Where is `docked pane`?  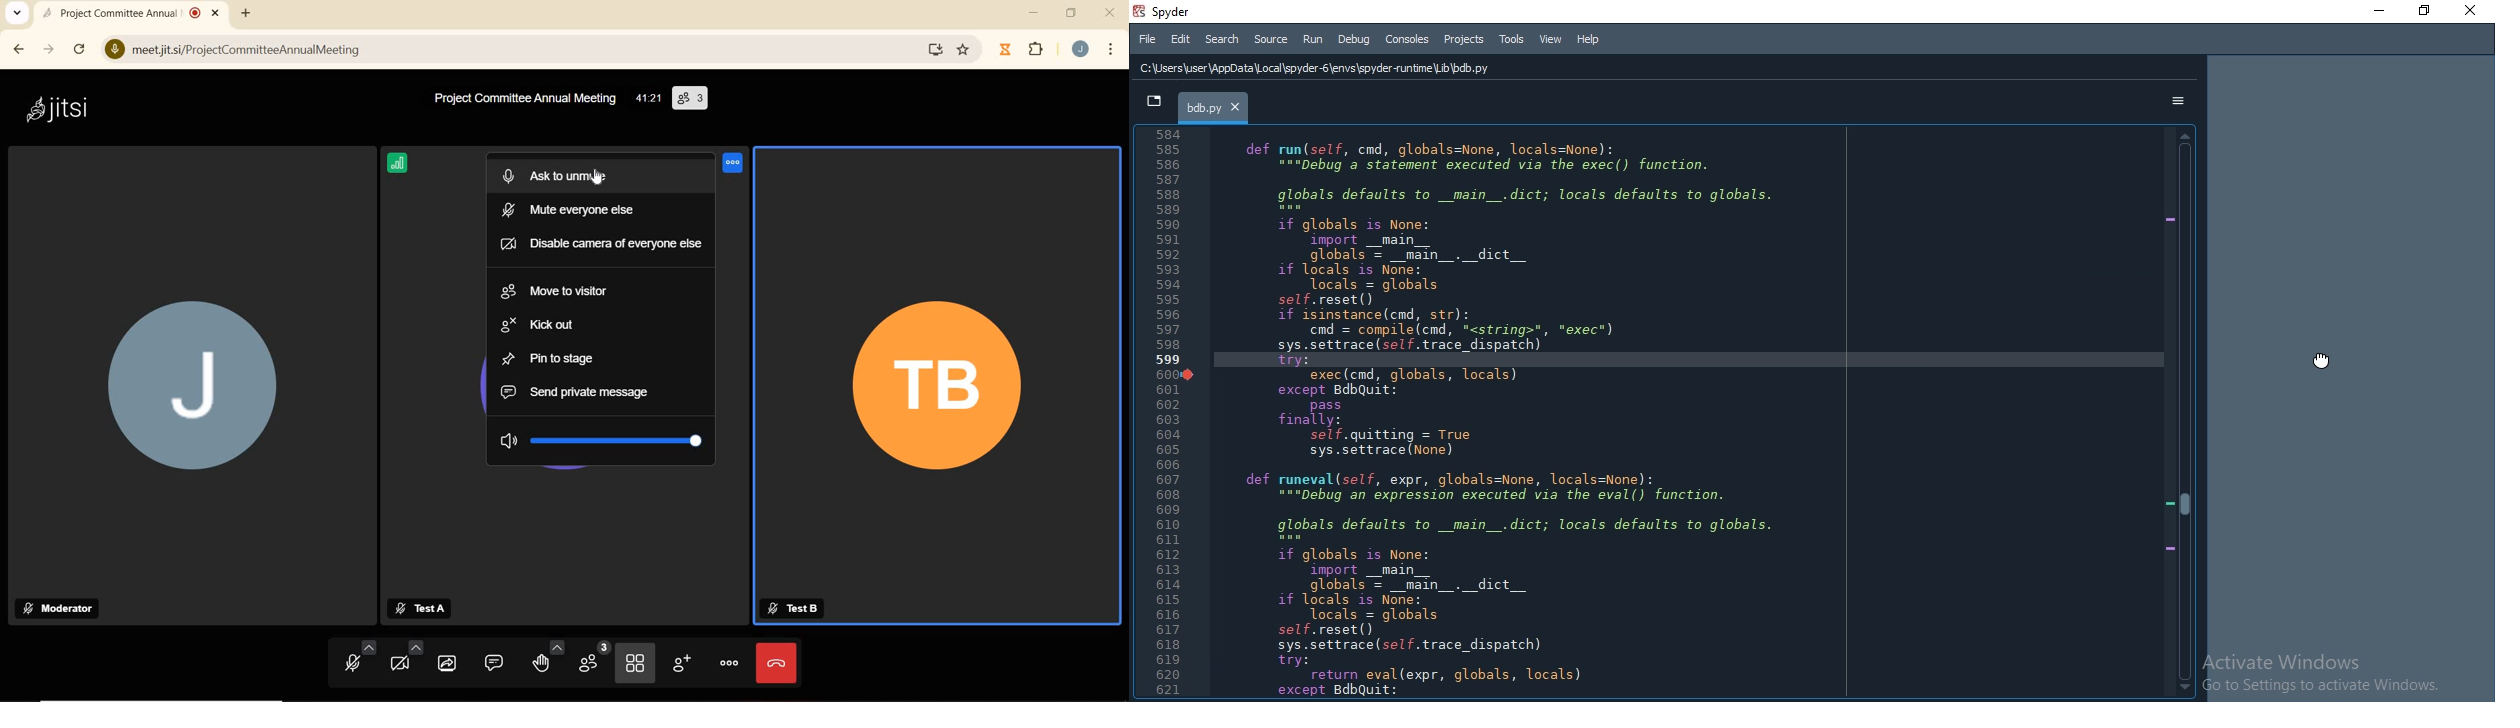 docked pane is located at coordinates (2347, 379).